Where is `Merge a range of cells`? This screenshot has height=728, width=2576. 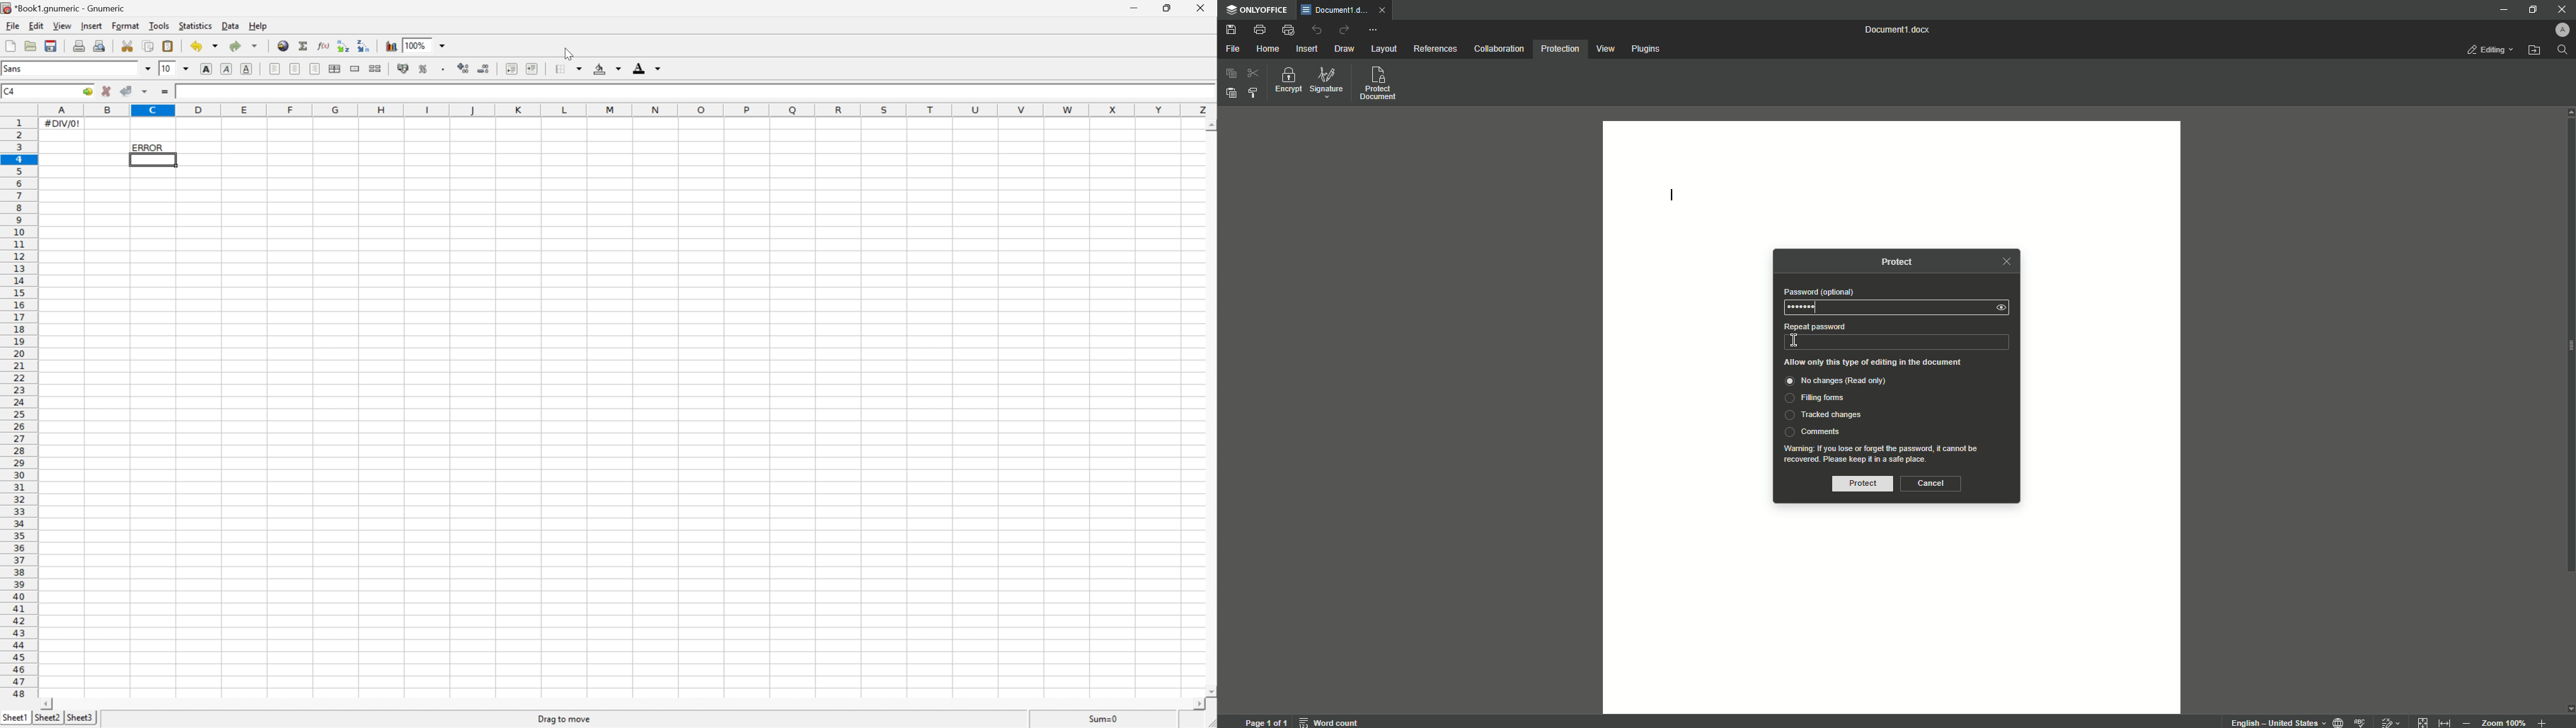 Merge a range of cells is located at coordinates (356, 69).